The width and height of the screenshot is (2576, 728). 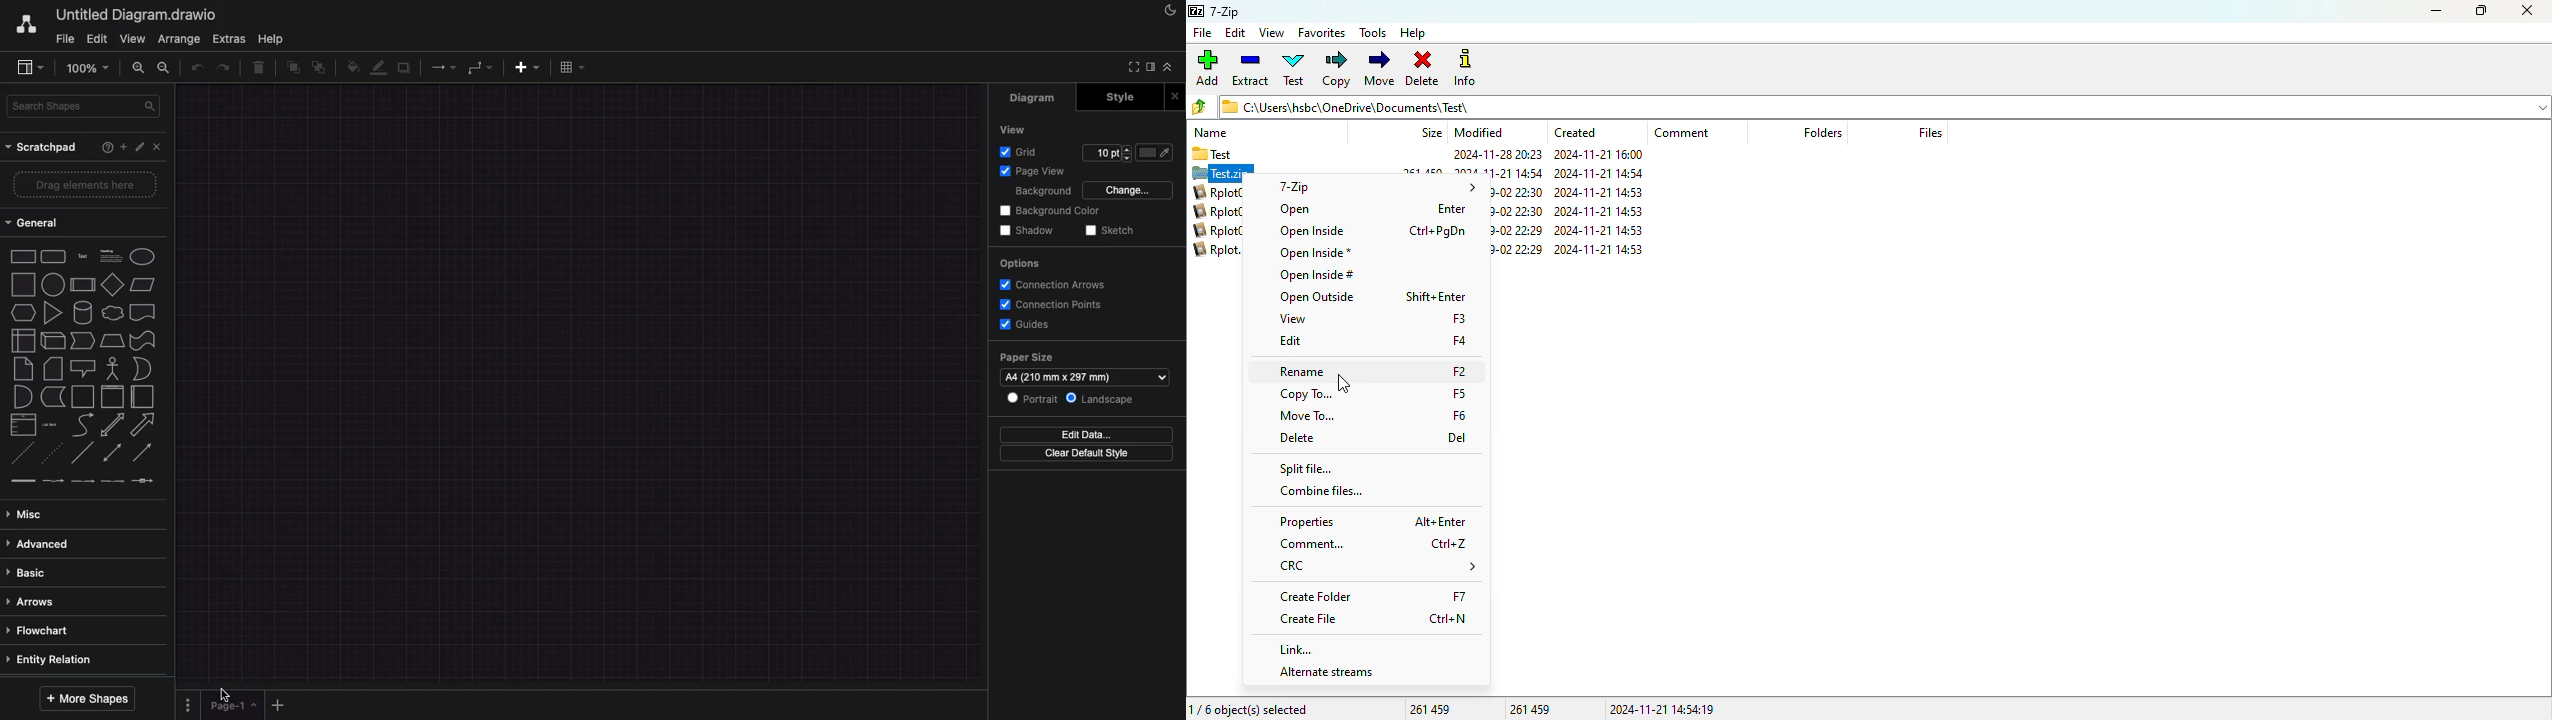 What do you see at coordinates (145, 369) in the screenshot?
I see `or` at bounding box center [145, 369].